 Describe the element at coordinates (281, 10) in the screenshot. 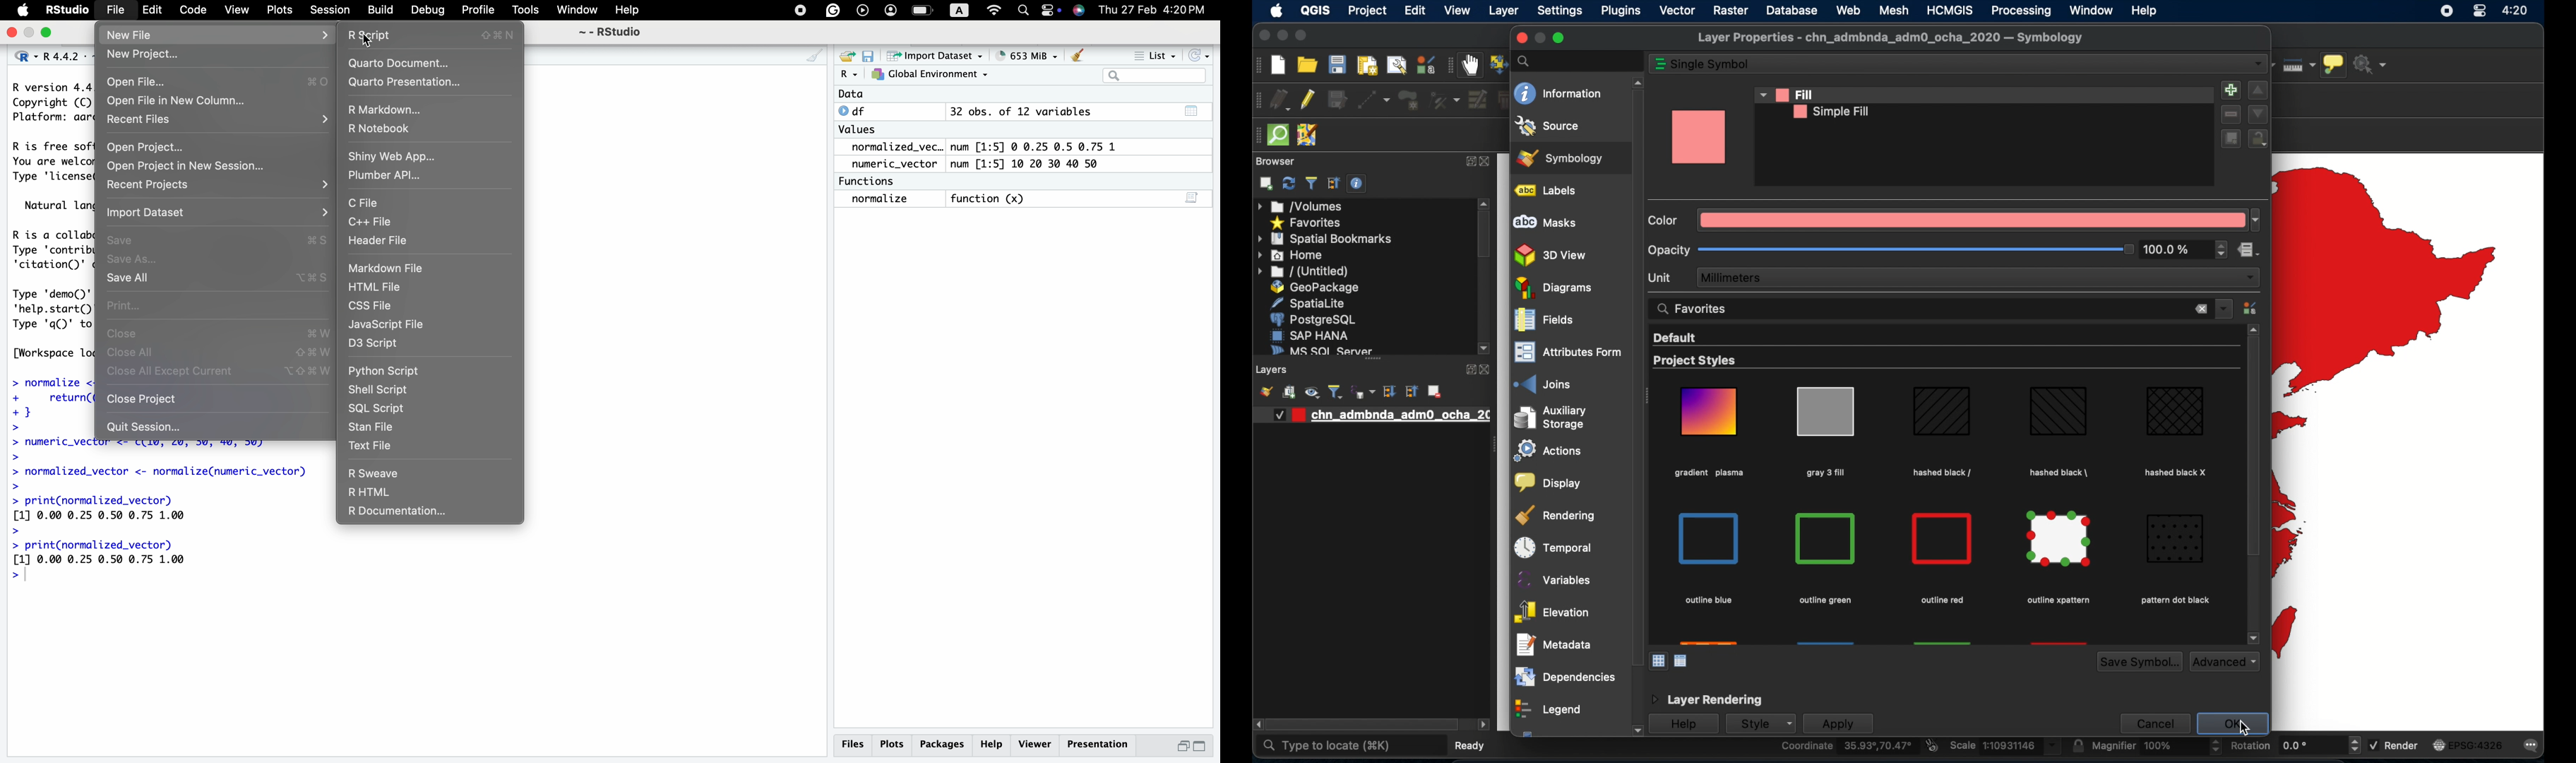

I see `Plots` at that location.